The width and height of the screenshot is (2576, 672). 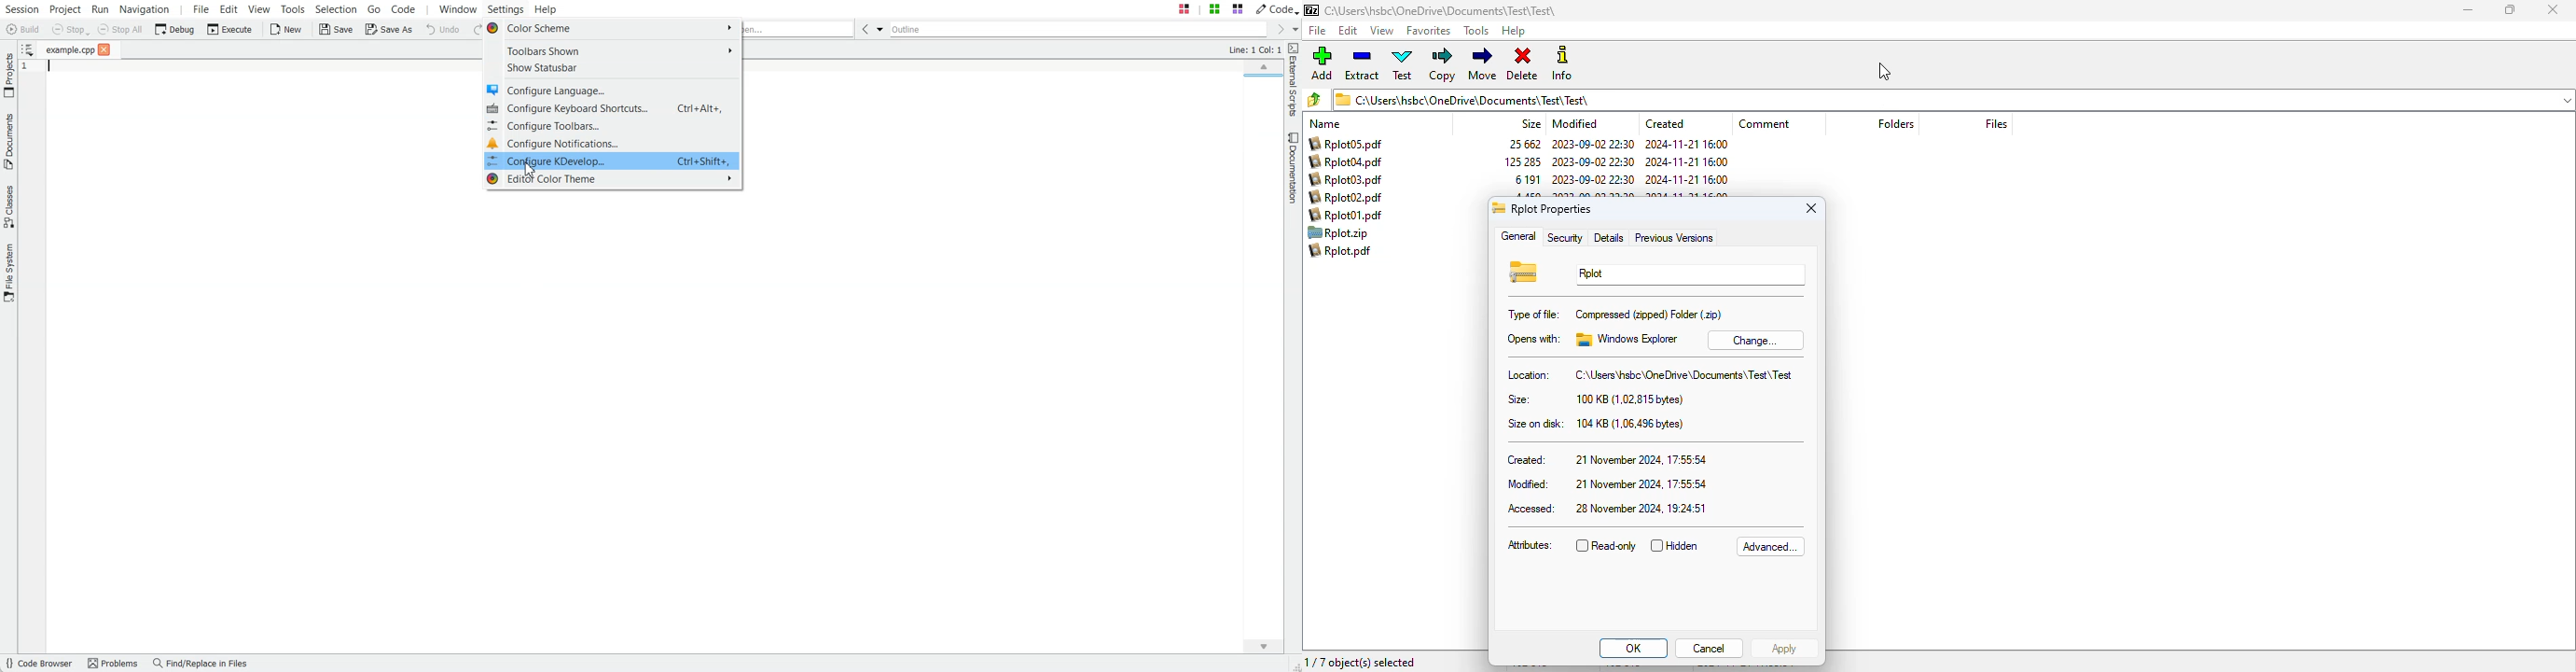 What do you see at coordinates (1650, 315) in the screenshot?
I see `compressed (zipped) folder (.zip)` at bounding box center [1650, 315].